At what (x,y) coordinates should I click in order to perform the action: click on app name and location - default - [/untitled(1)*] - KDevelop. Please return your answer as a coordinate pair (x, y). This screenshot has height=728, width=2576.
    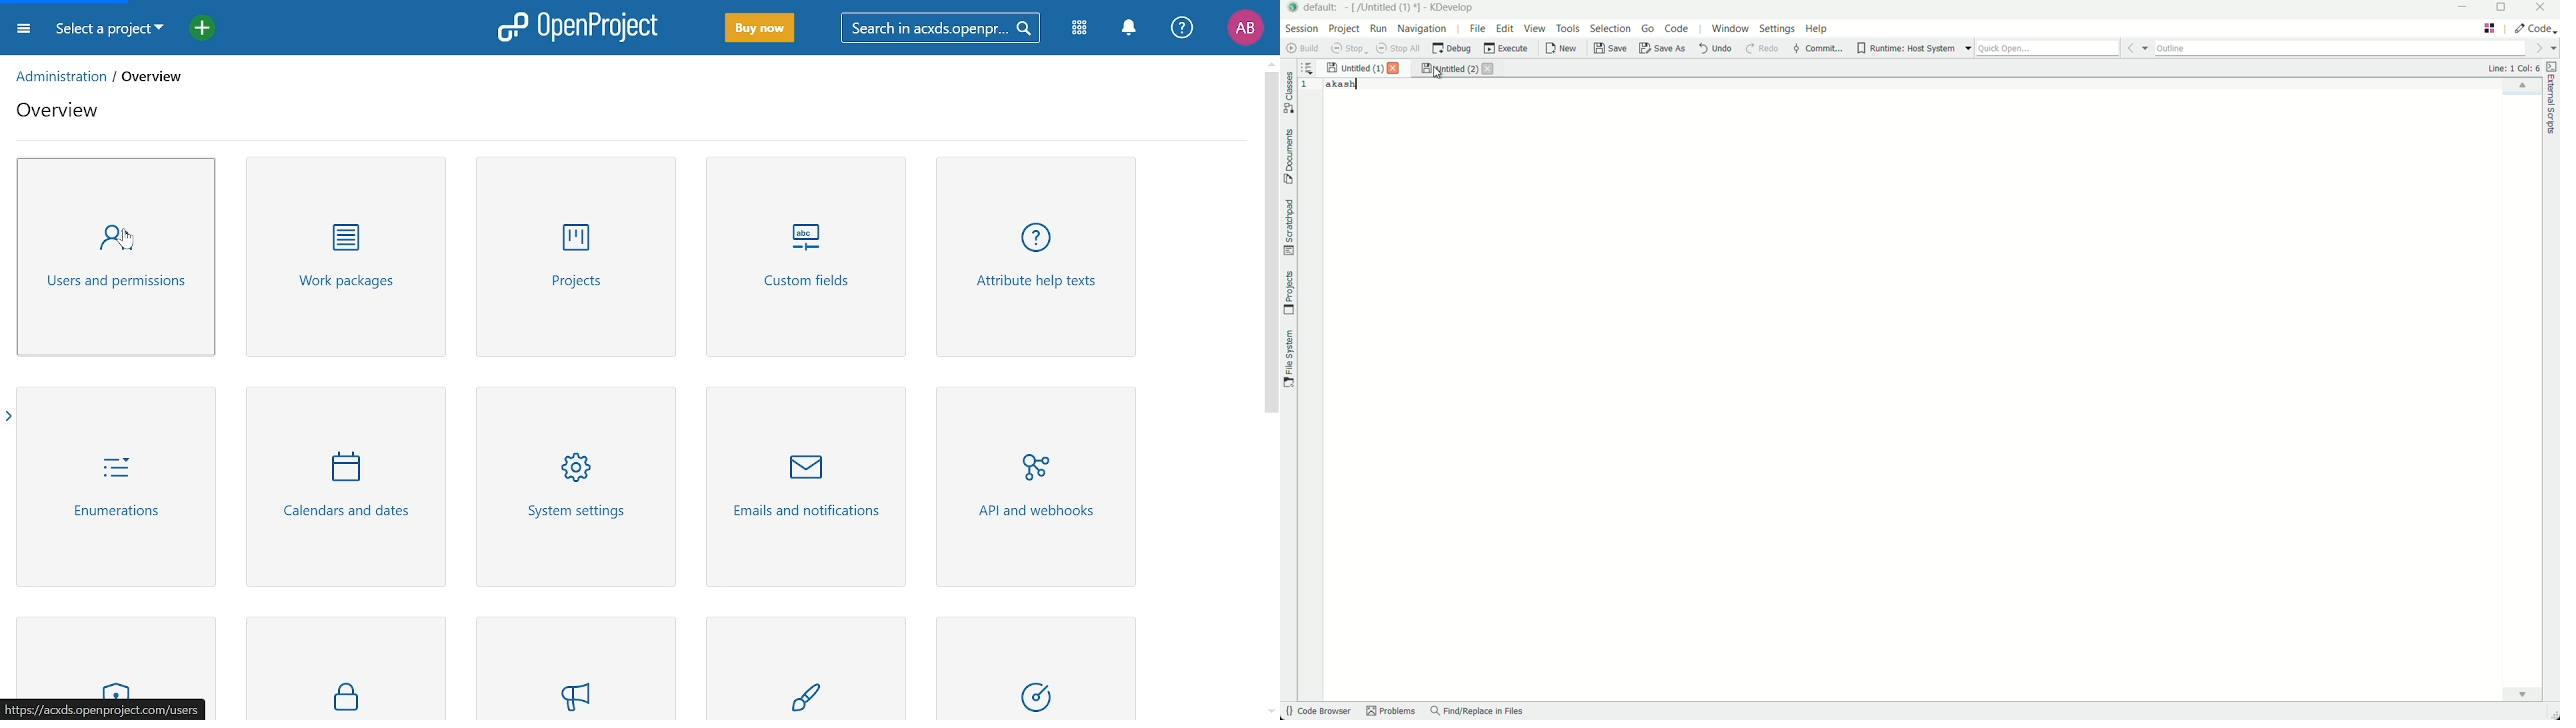
    Looking at the image, I should click on (1393, 9).